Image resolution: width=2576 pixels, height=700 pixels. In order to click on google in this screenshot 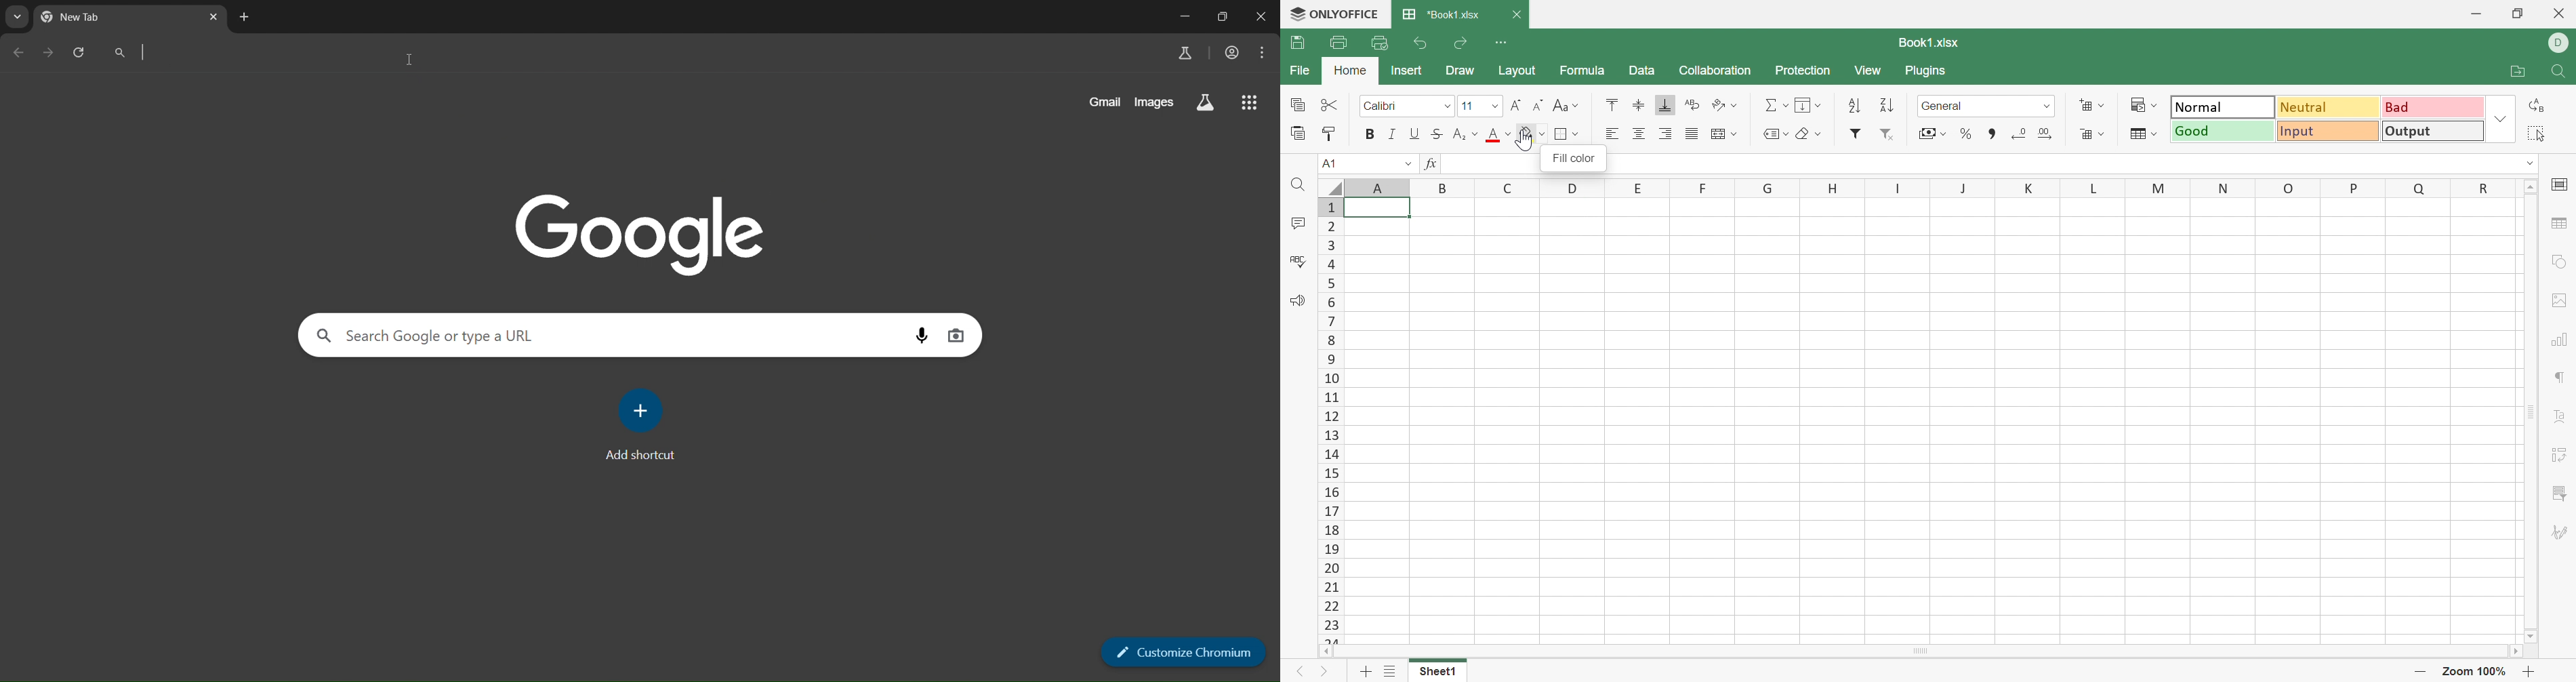, I will do `click(644, 240)`.